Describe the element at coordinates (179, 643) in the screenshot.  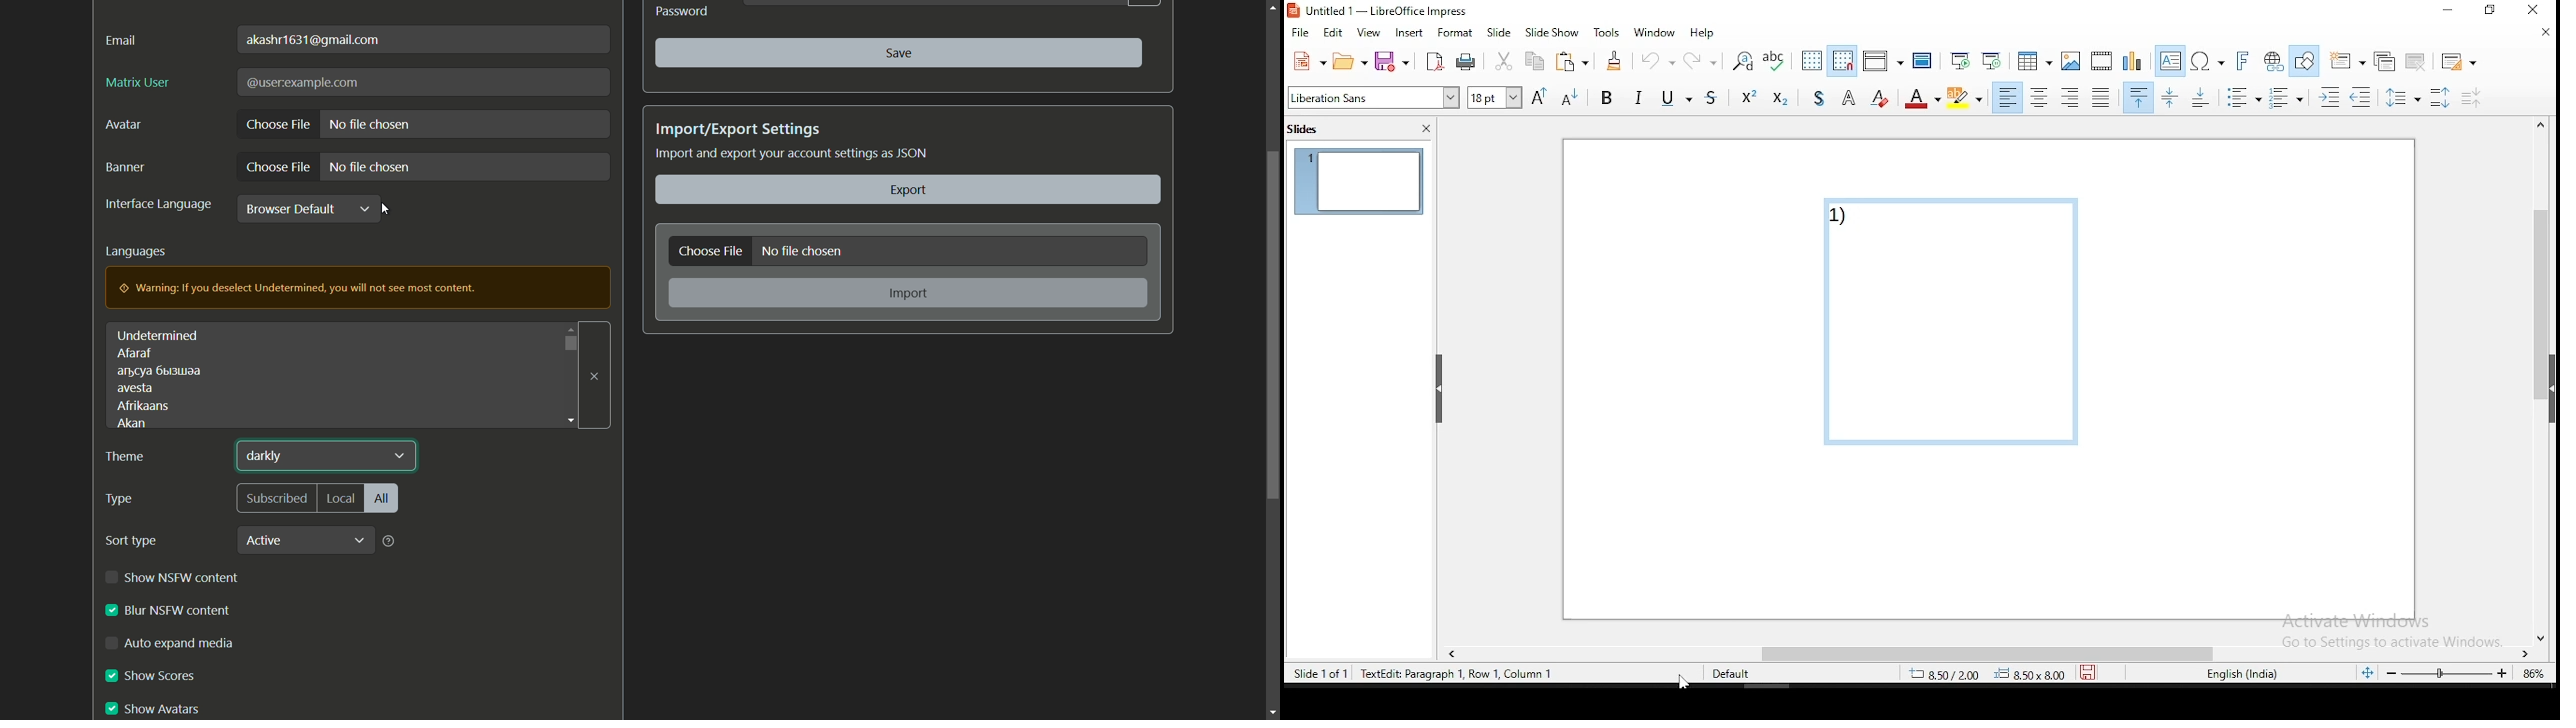
I see `auto expand media` at that location.